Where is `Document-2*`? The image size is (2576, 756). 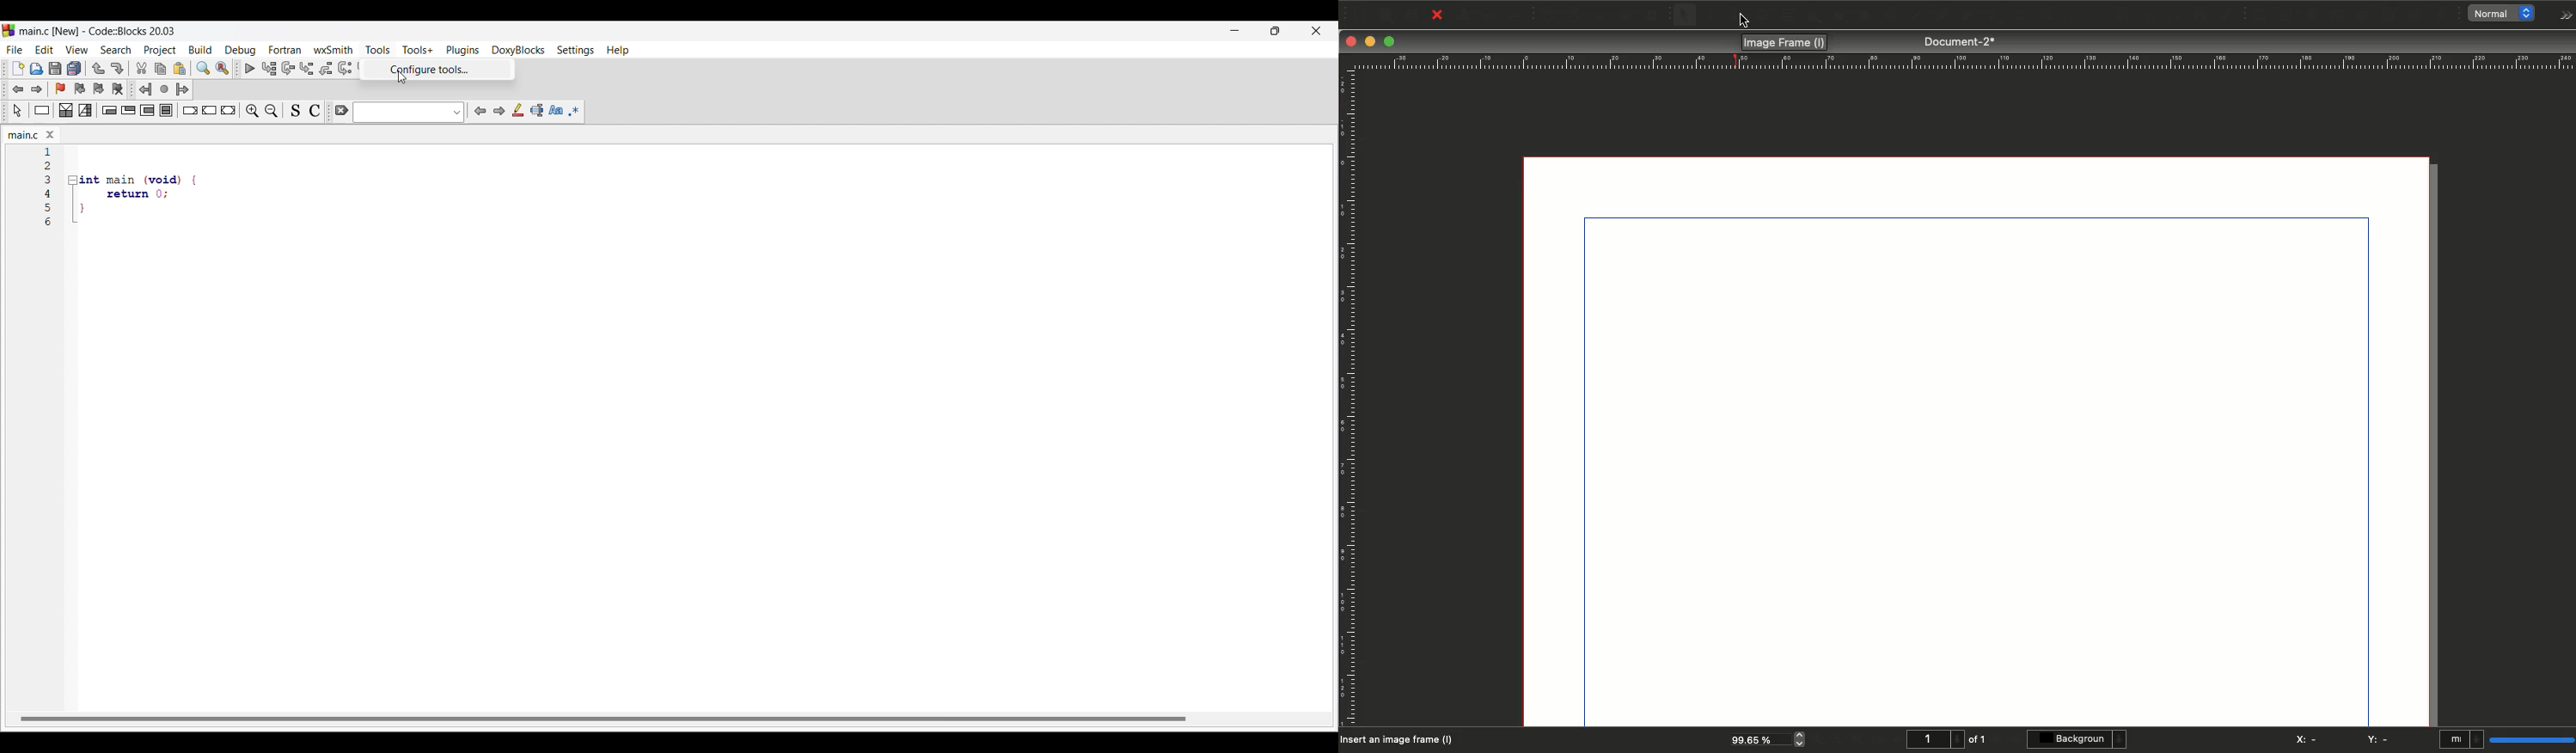
Document-2* is located at coordinates (1961, 41).